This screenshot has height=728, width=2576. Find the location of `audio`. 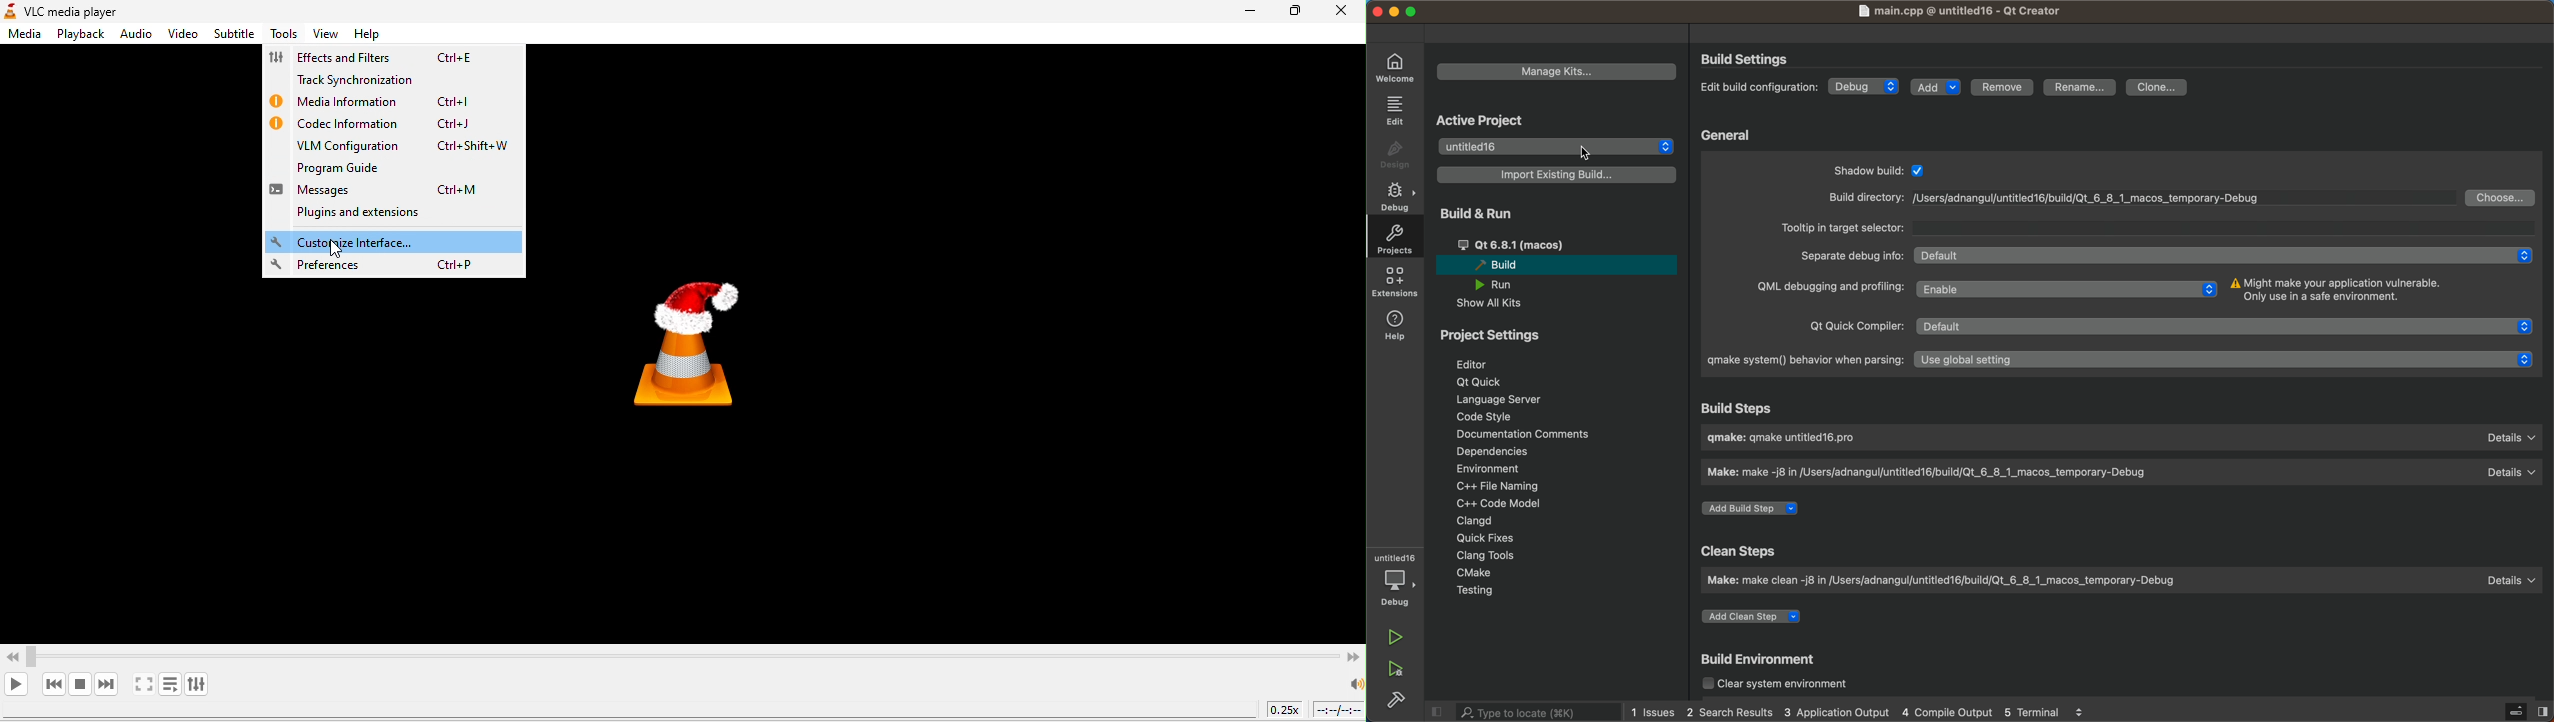

audio is located at coordinates (135, 36).